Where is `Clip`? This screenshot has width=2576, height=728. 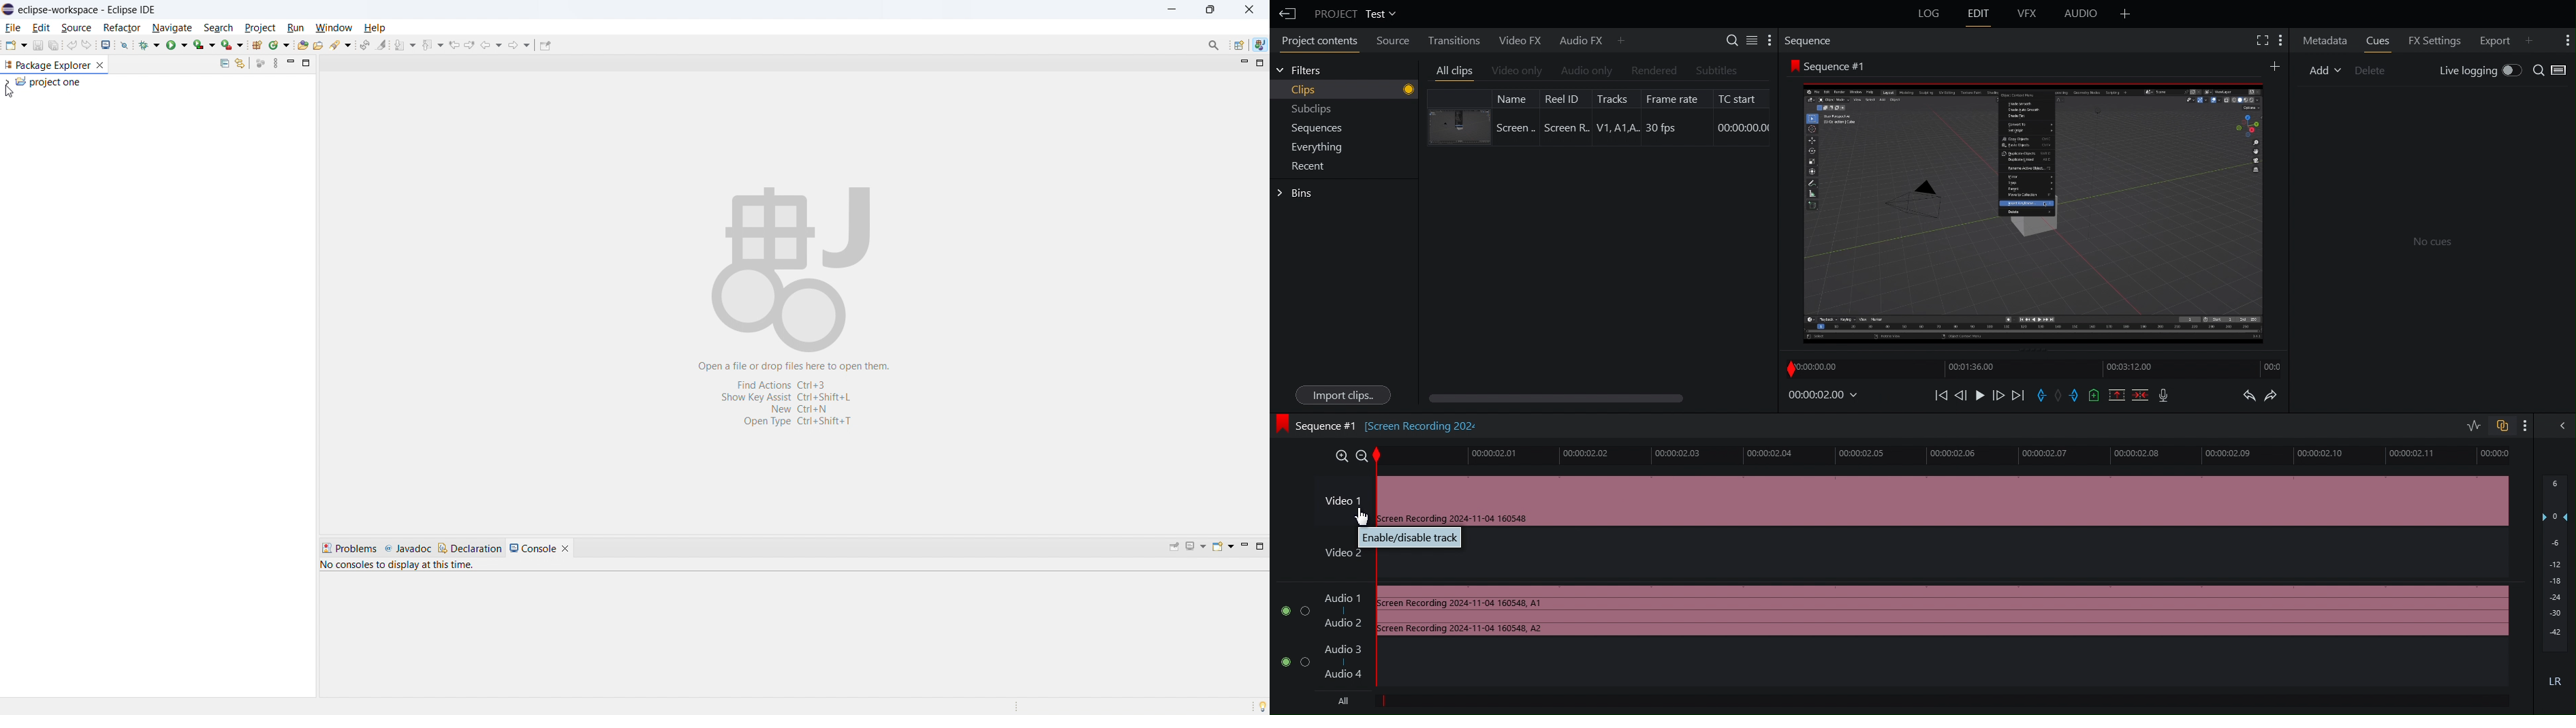
Clip is located at coordinates (1598, 116).